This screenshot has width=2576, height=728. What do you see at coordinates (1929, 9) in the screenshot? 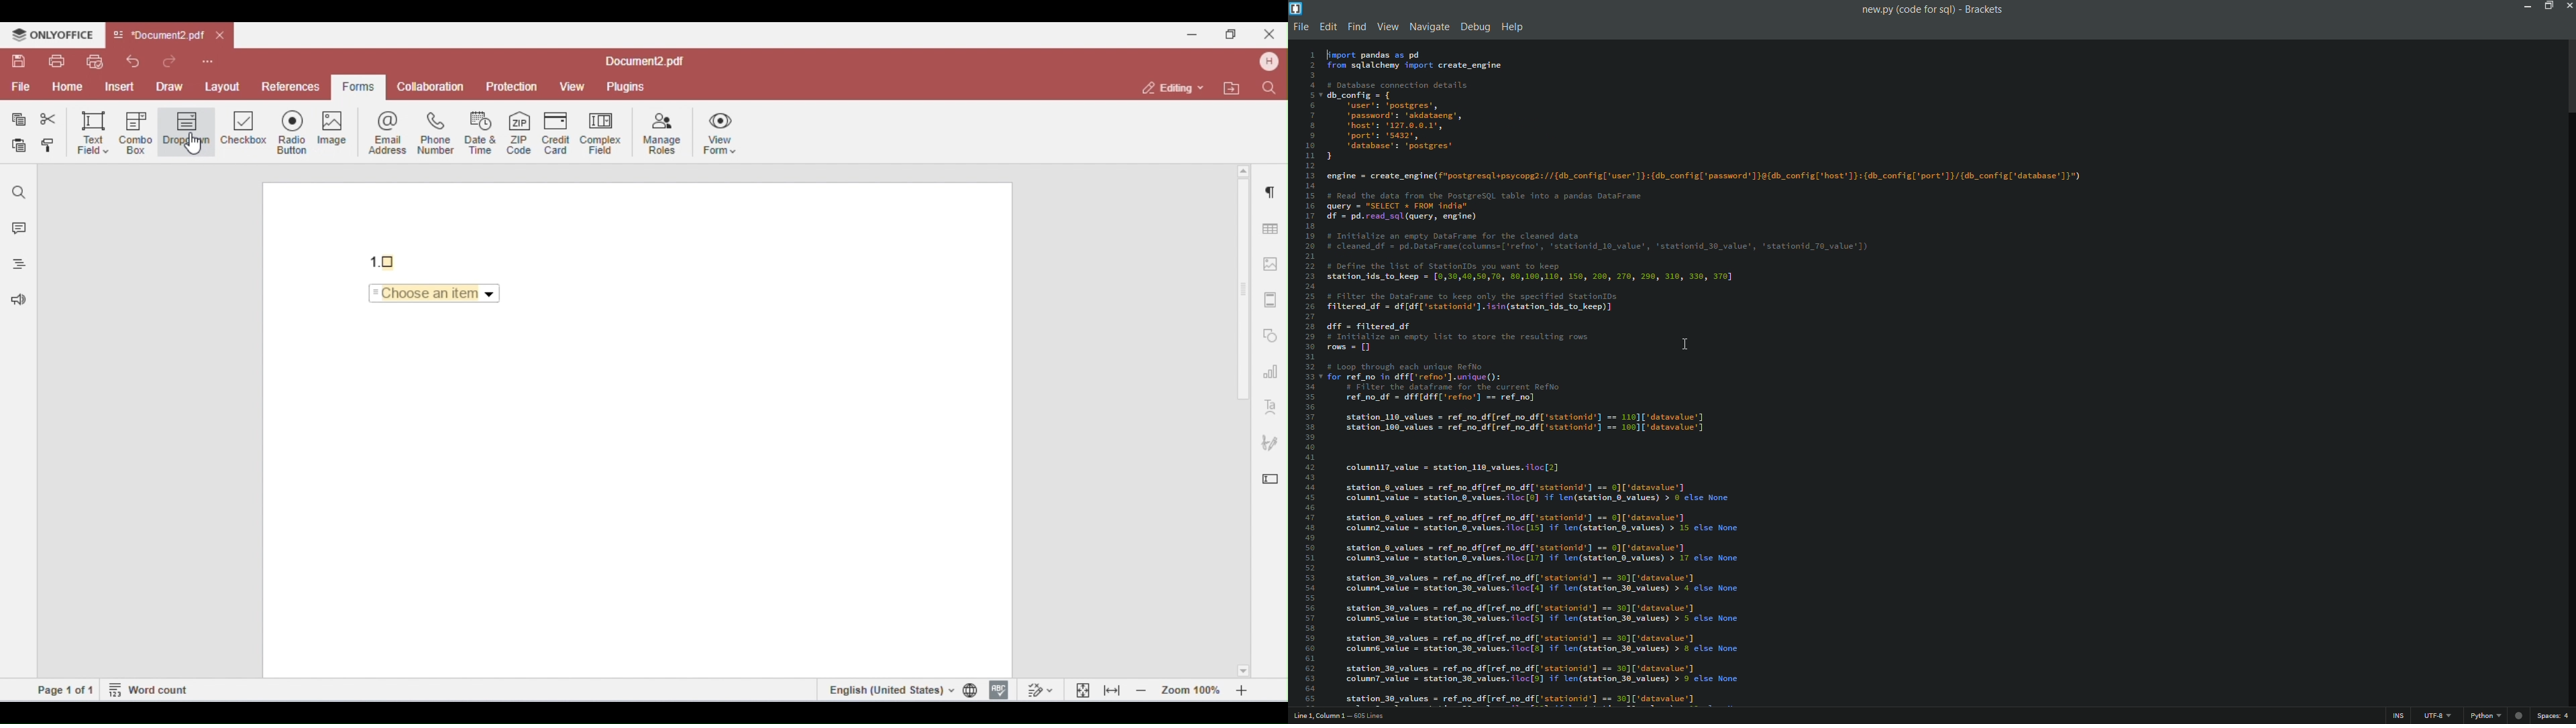
I see `folder name` at bounding box center [1929, 9].